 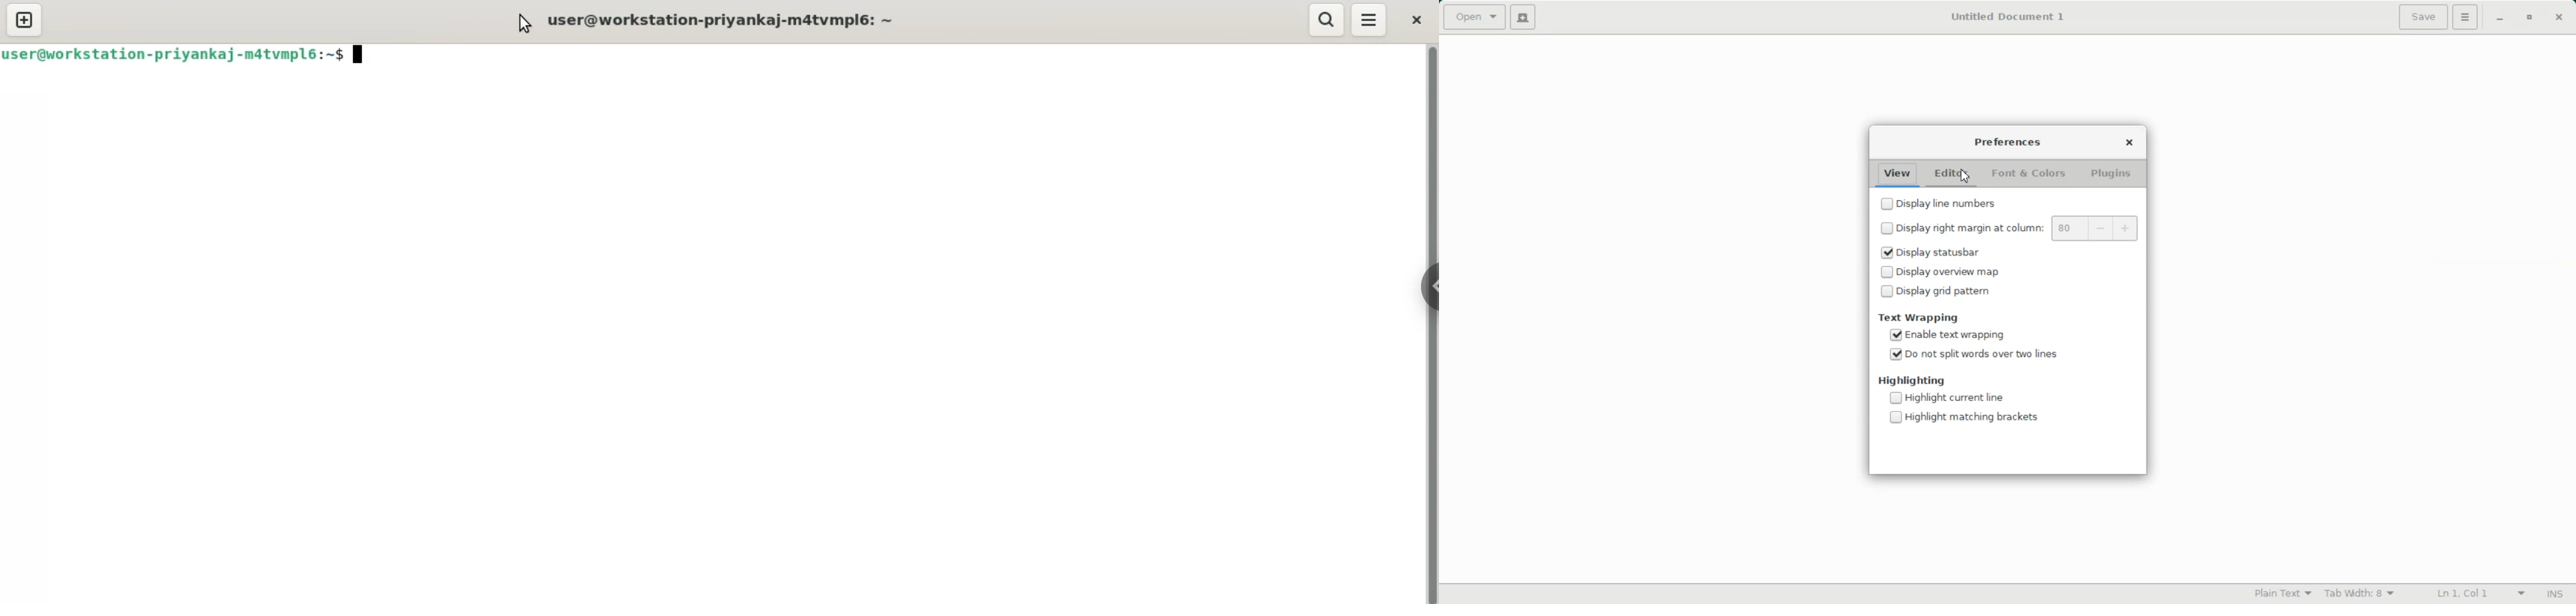 What do you see at coordinates (1984, 201) in the screenshot?
I see `(un)check Display line number` at bounding box center [1984, 201].